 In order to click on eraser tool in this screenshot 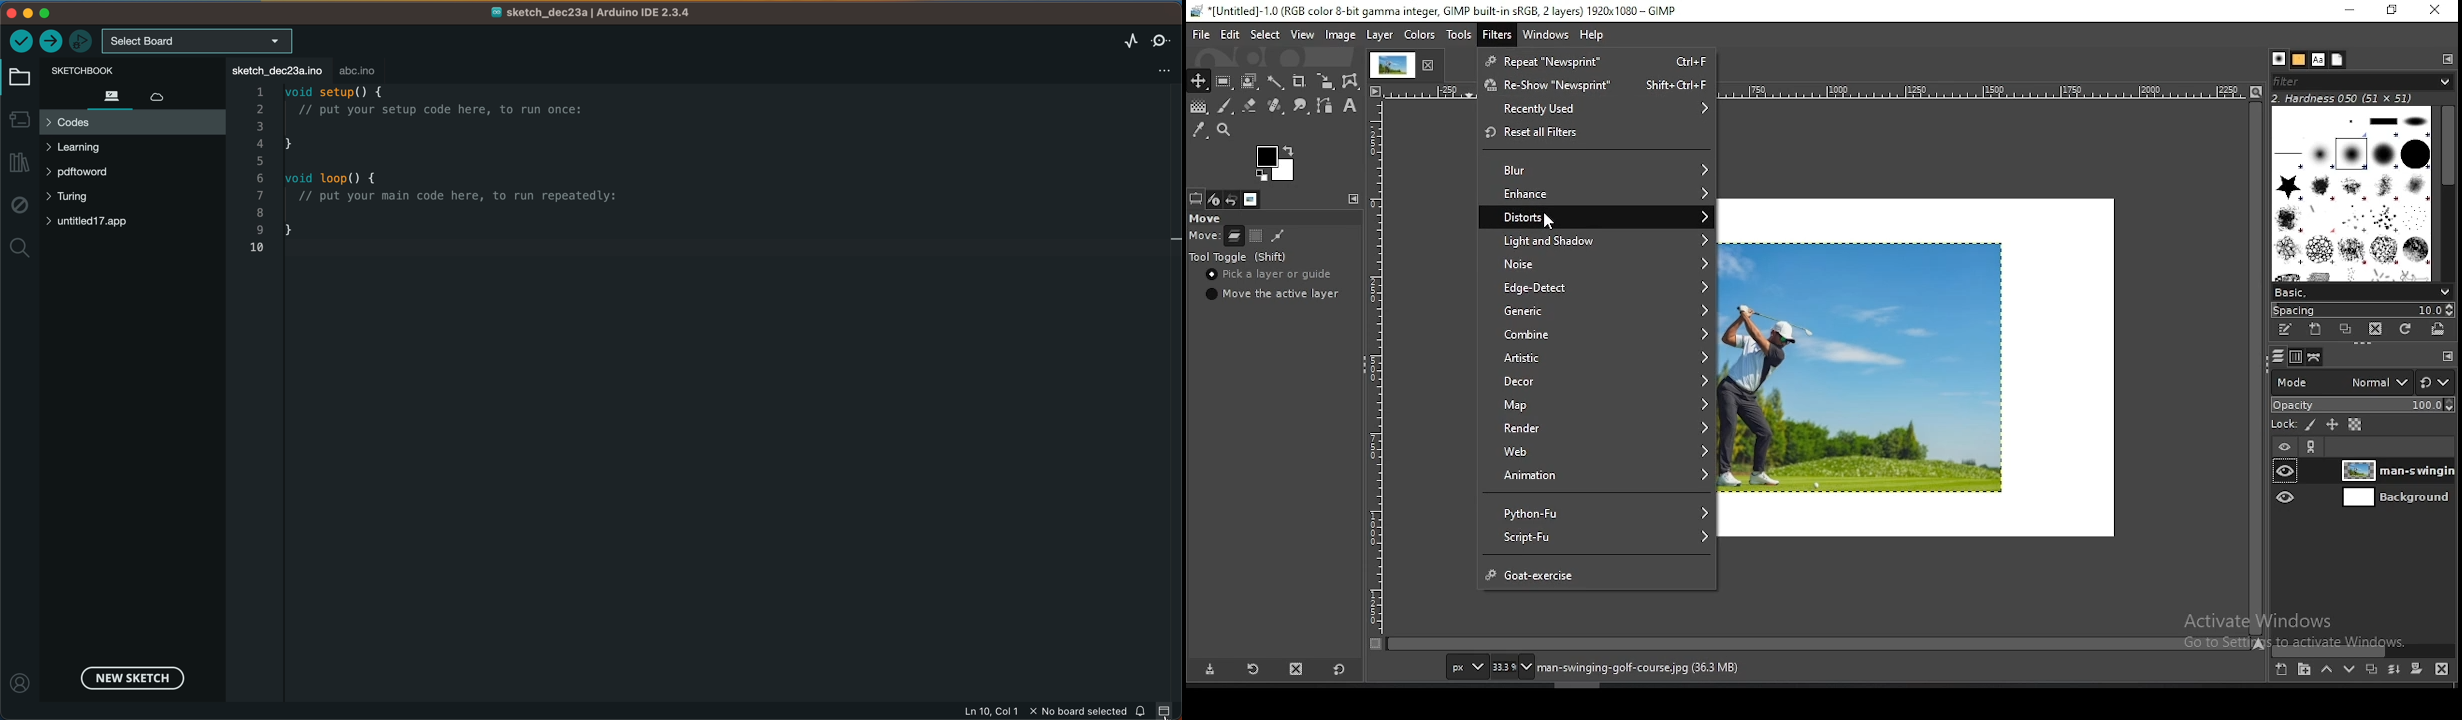, I will do `click(1250, 107)`.